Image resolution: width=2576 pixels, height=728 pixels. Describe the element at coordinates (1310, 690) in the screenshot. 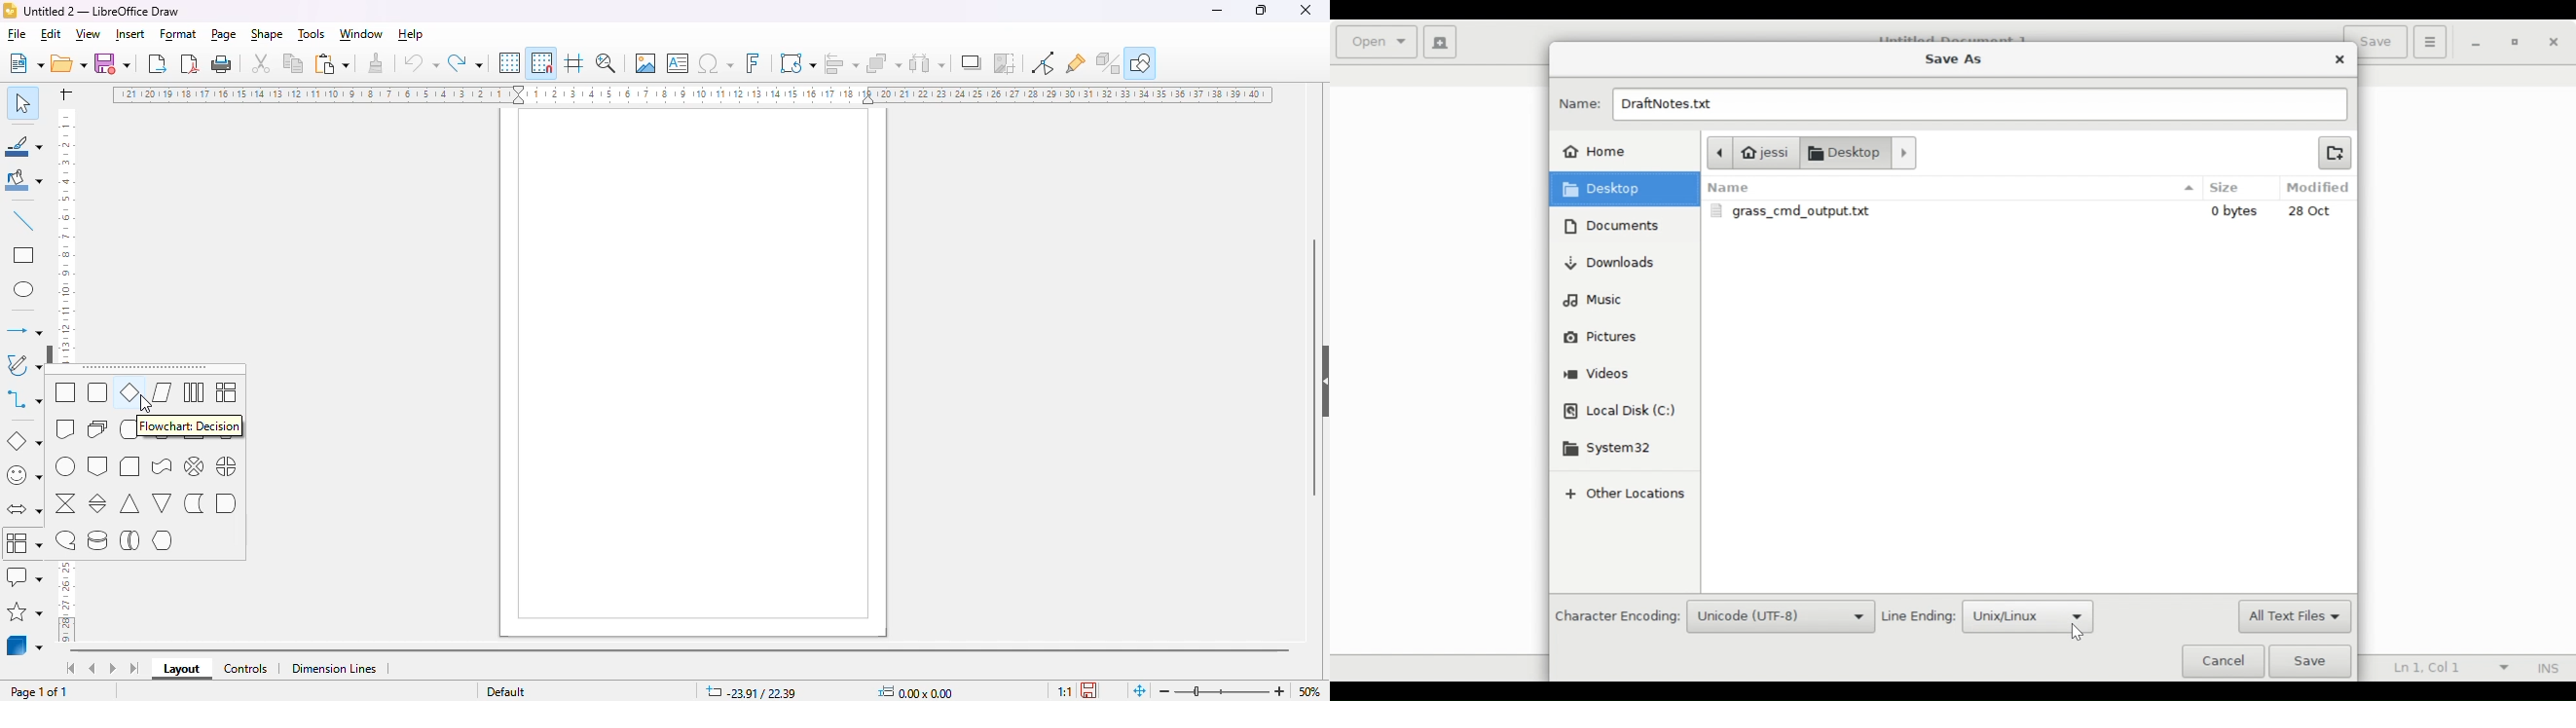

I see `zoom factor` at that location.